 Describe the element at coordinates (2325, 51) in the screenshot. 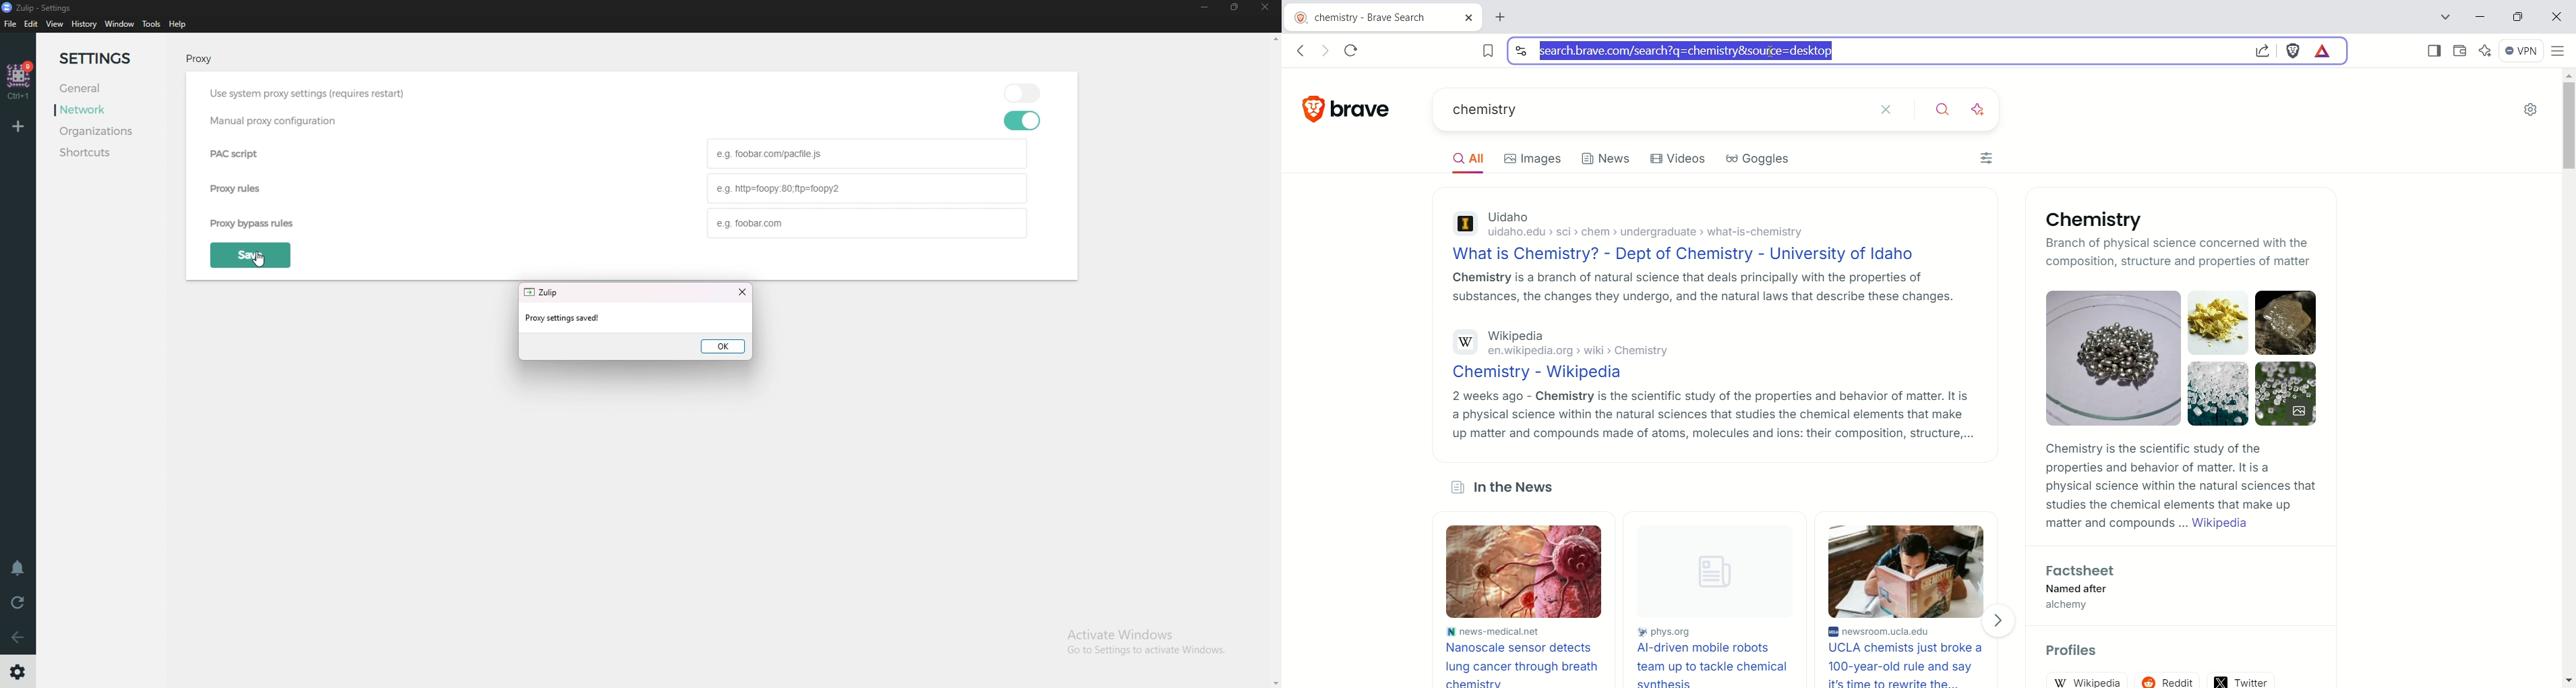

I see `rewards` at that location.